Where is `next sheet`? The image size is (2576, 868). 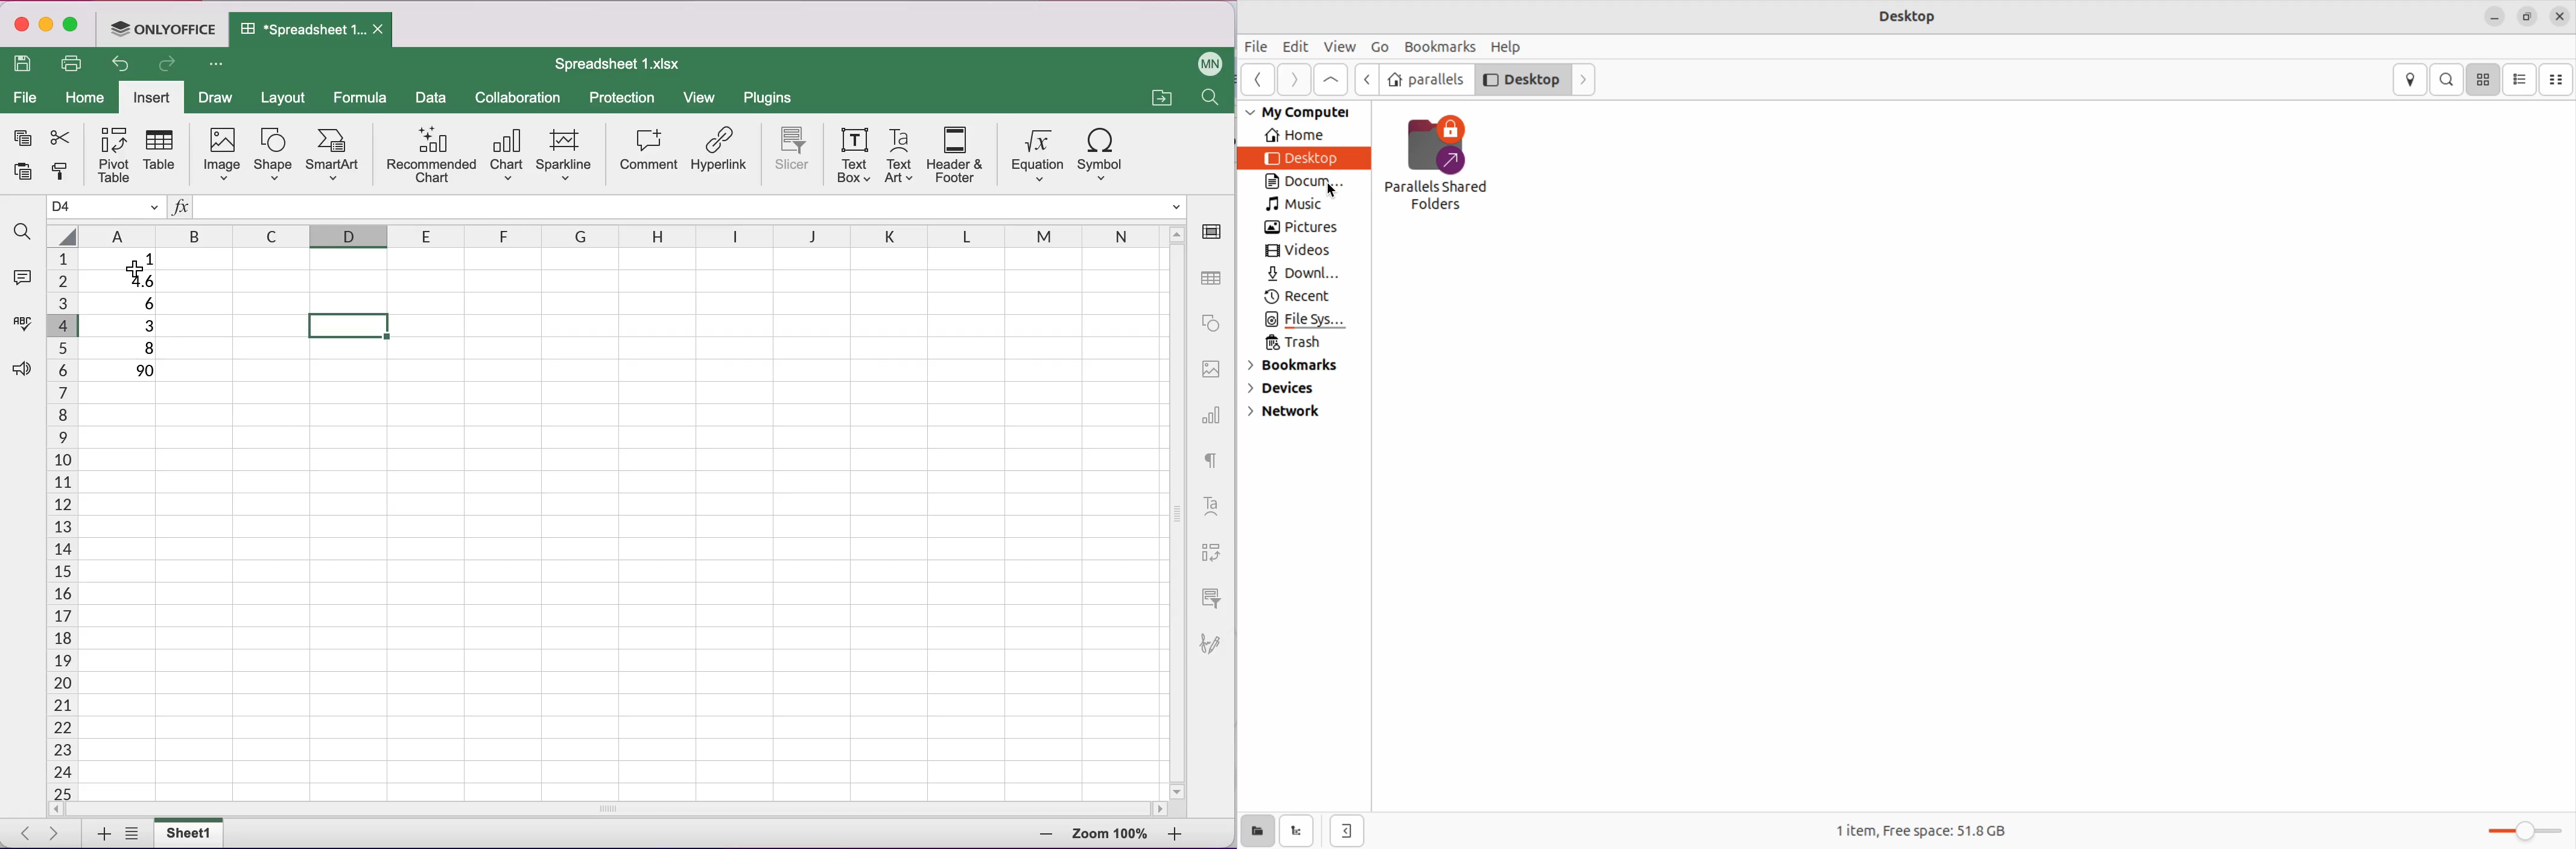
next sheet is located at coordinates (53, 835).